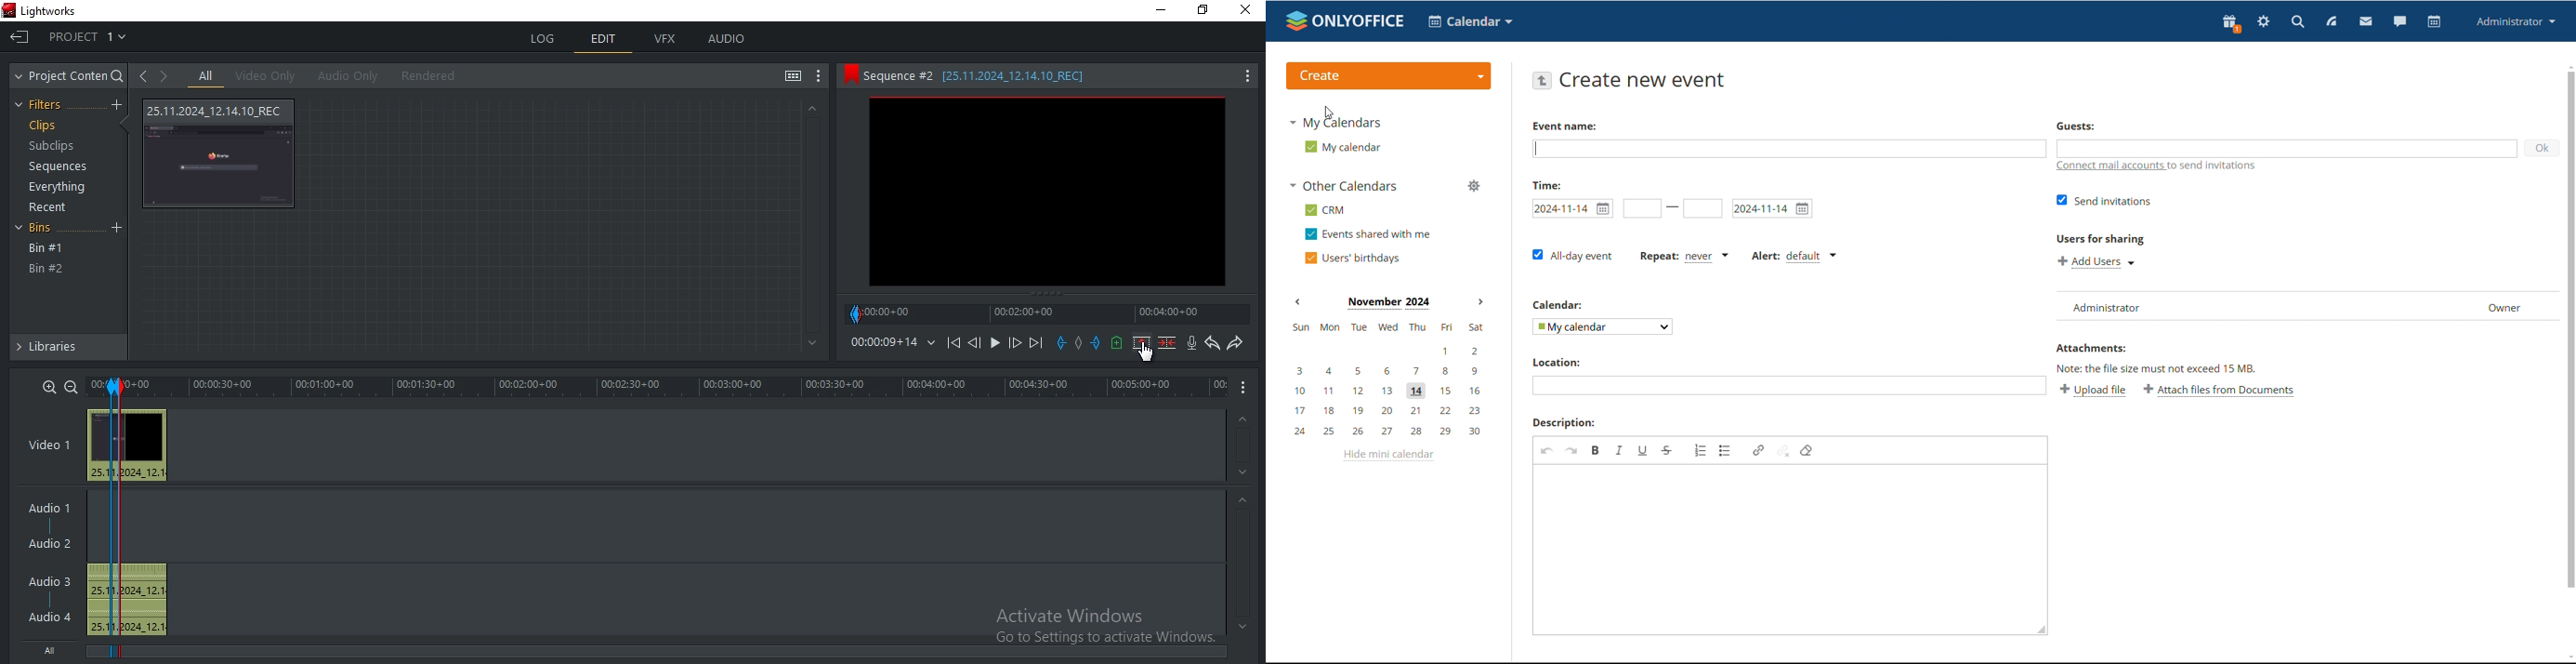  What do you see at coordinates (1142, 342) in the screenshot?
I see `remove marked section` at bounding box center [1142, 342].